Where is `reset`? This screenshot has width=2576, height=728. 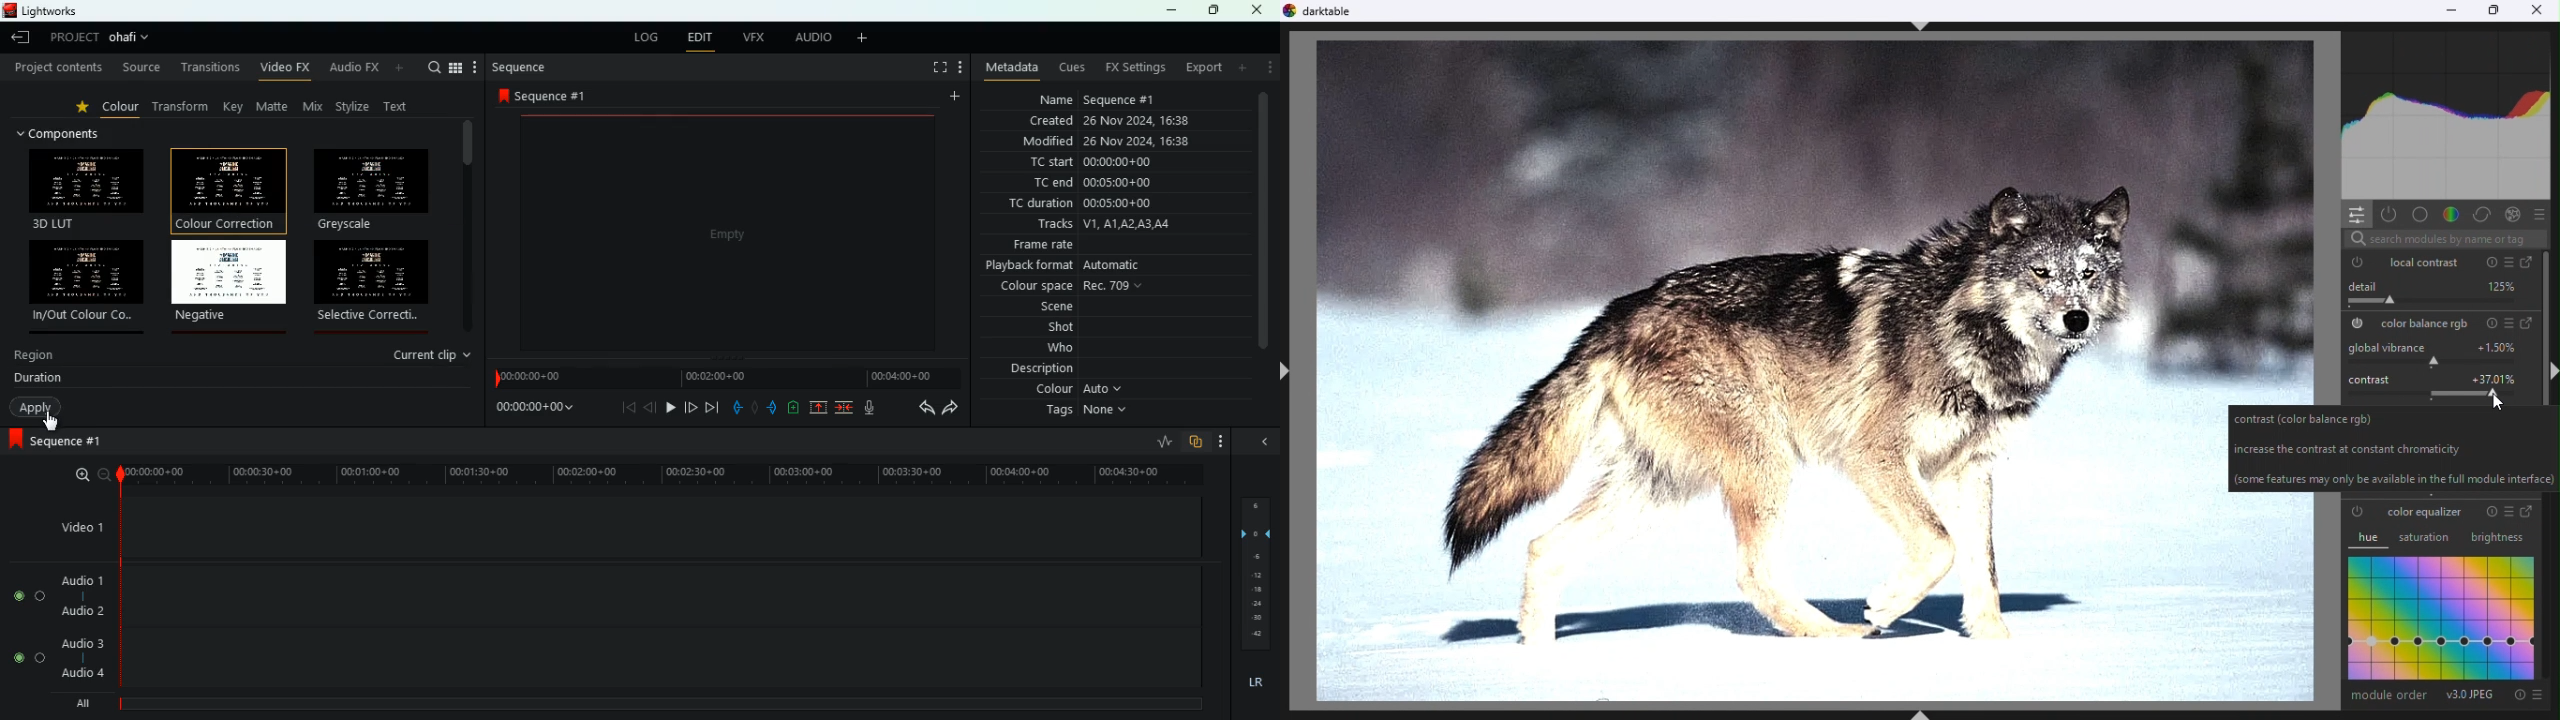
reset is located at coordinates (2519, 695).